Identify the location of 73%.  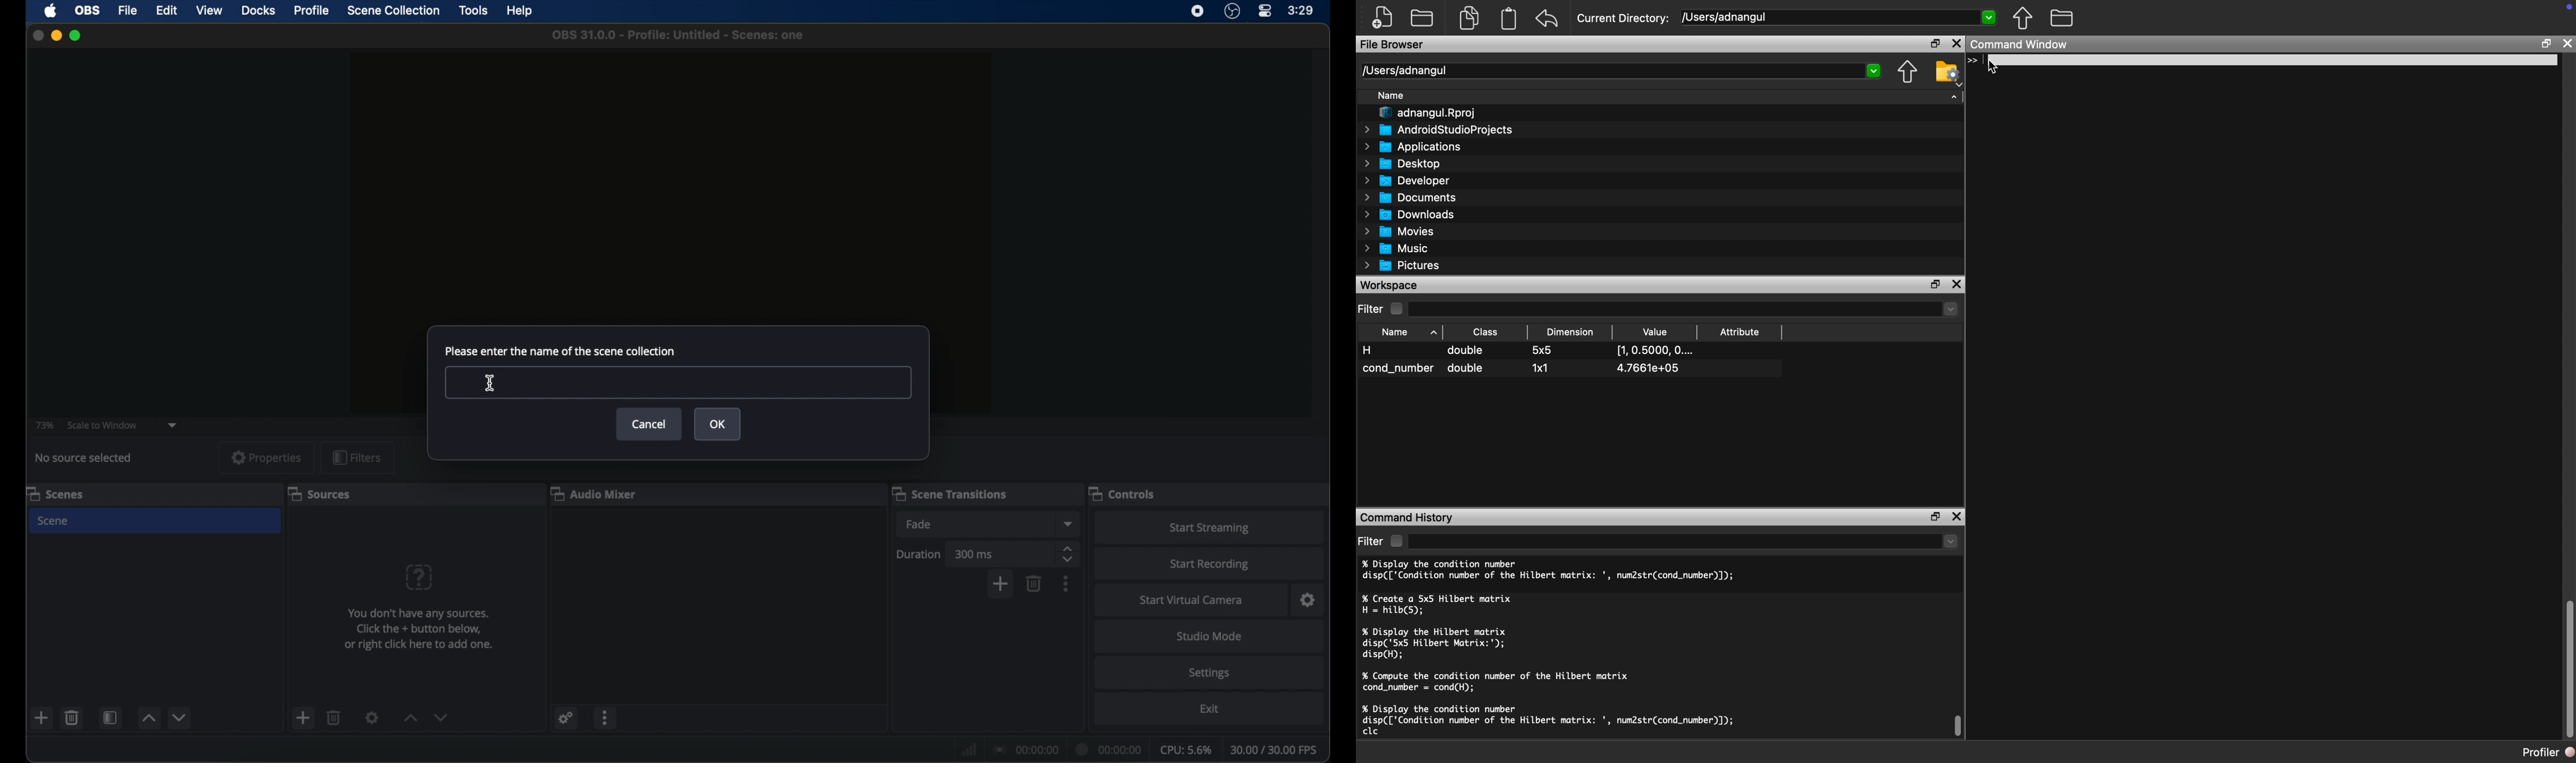
(44, 425).